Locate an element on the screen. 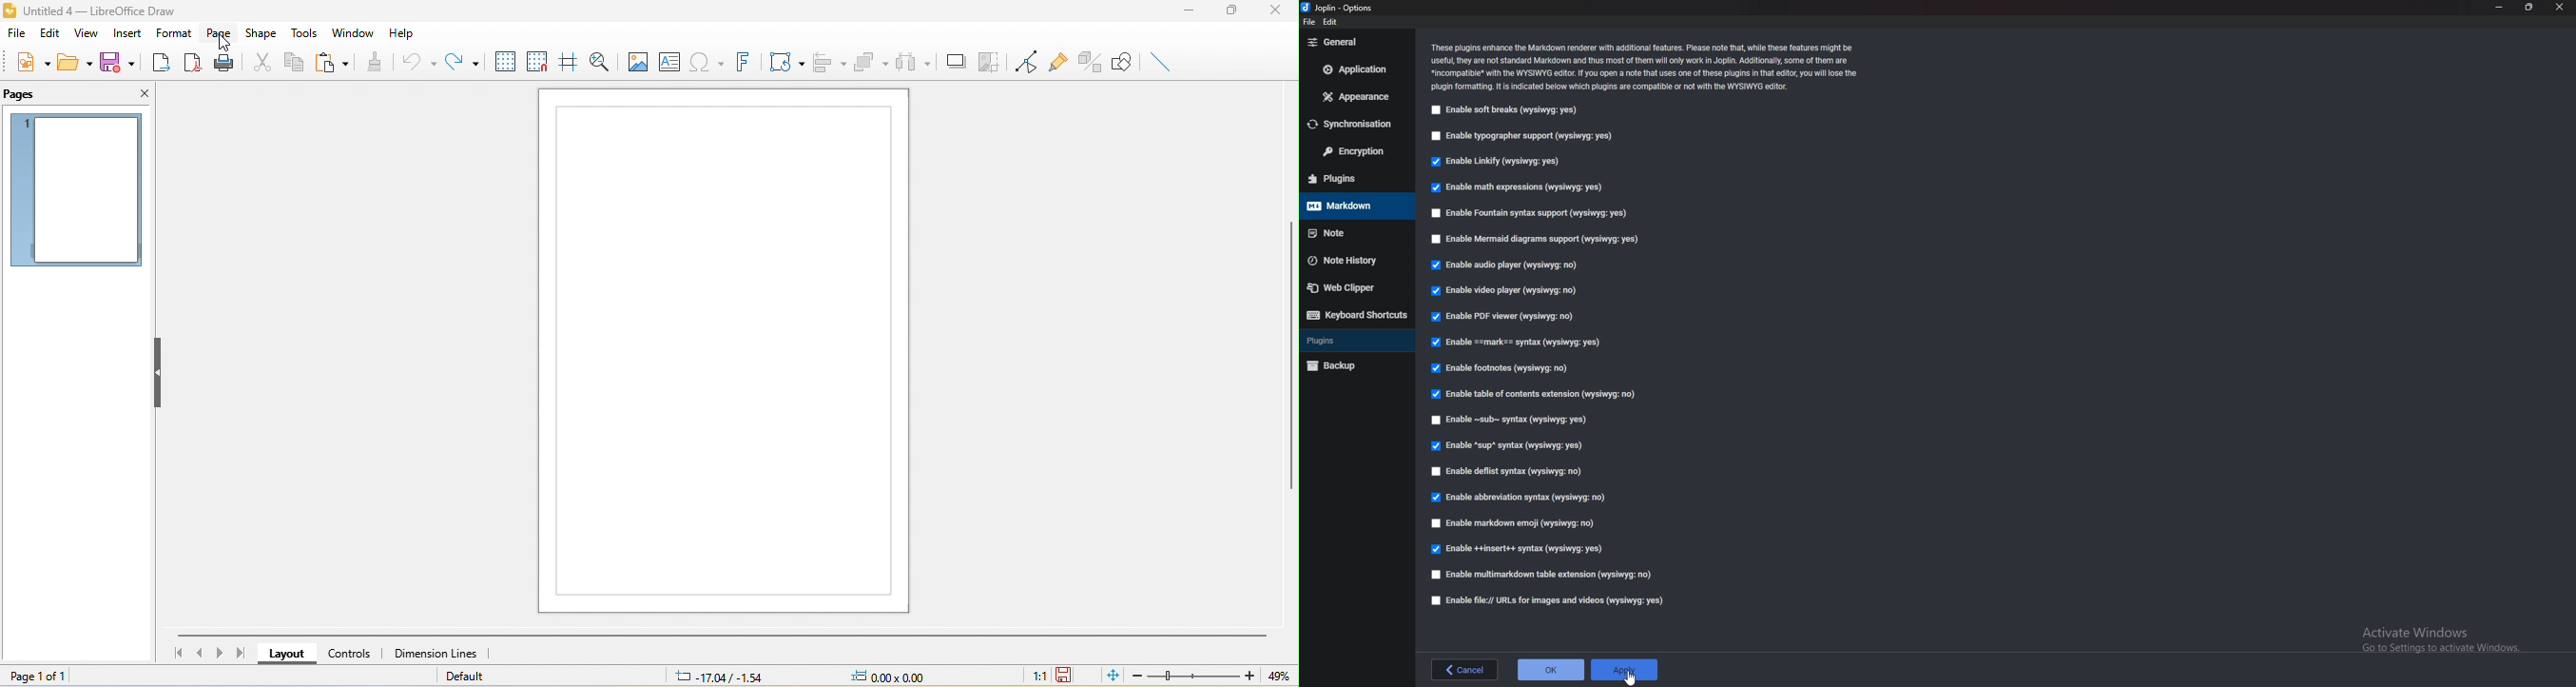 Image resolution: width=2576 pixels, height=700 pixels. Plugins is located at coordinates (1349, 180).